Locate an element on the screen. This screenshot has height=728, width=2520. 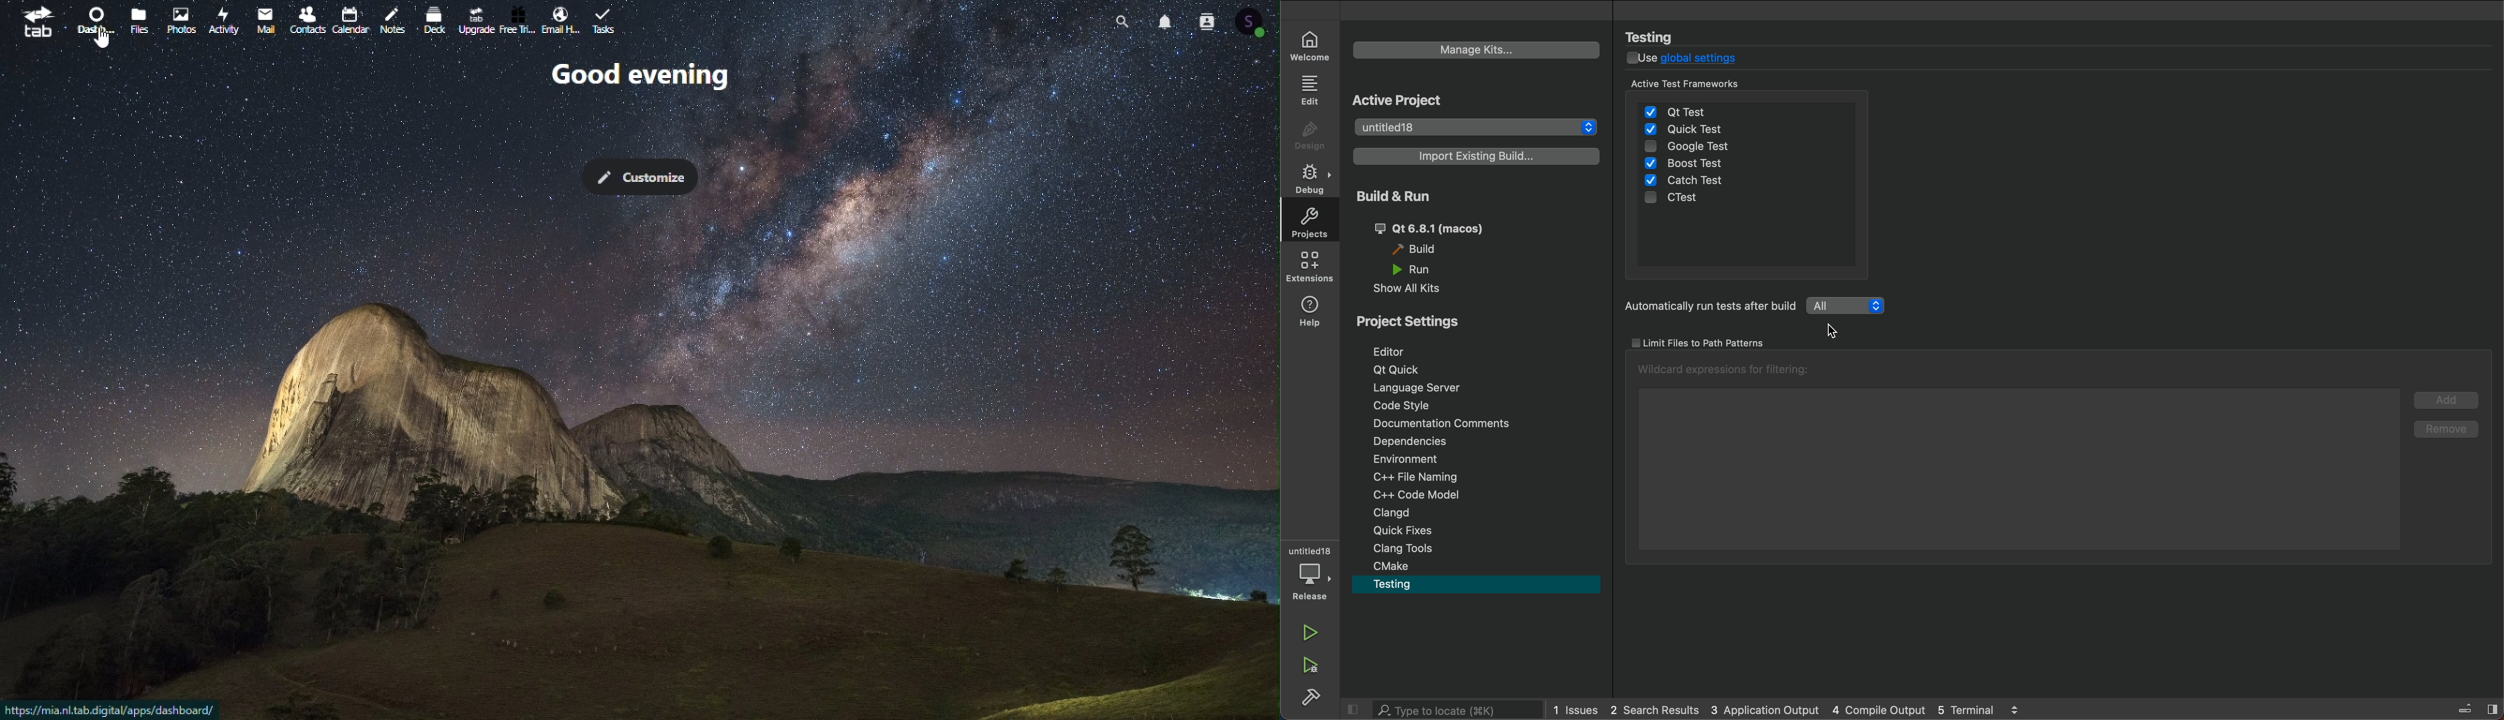
dashboard is located at coordinates (98, 22).